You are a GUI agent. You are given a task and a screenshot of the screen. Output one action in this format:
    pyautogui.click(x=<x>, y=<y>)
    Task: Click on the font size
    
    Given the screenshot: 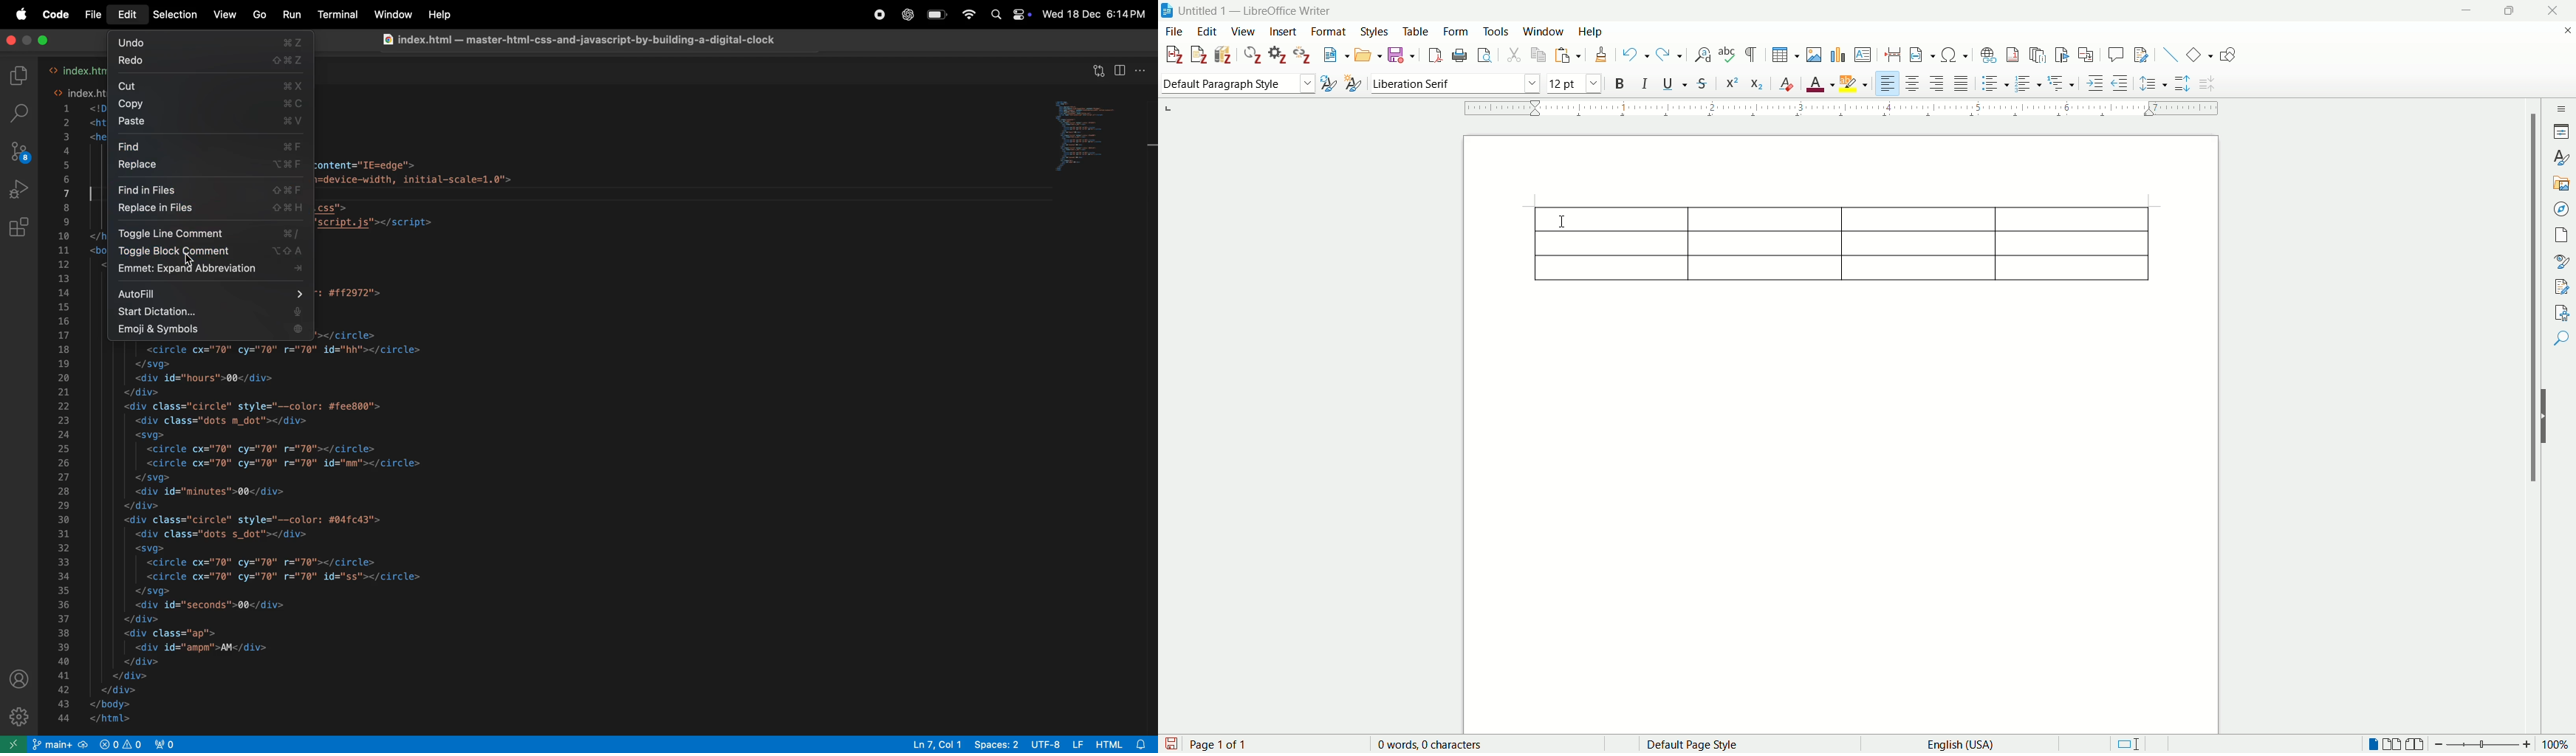 What is the action you would take?
    pyautogui.click(x=1573, y=85)
    